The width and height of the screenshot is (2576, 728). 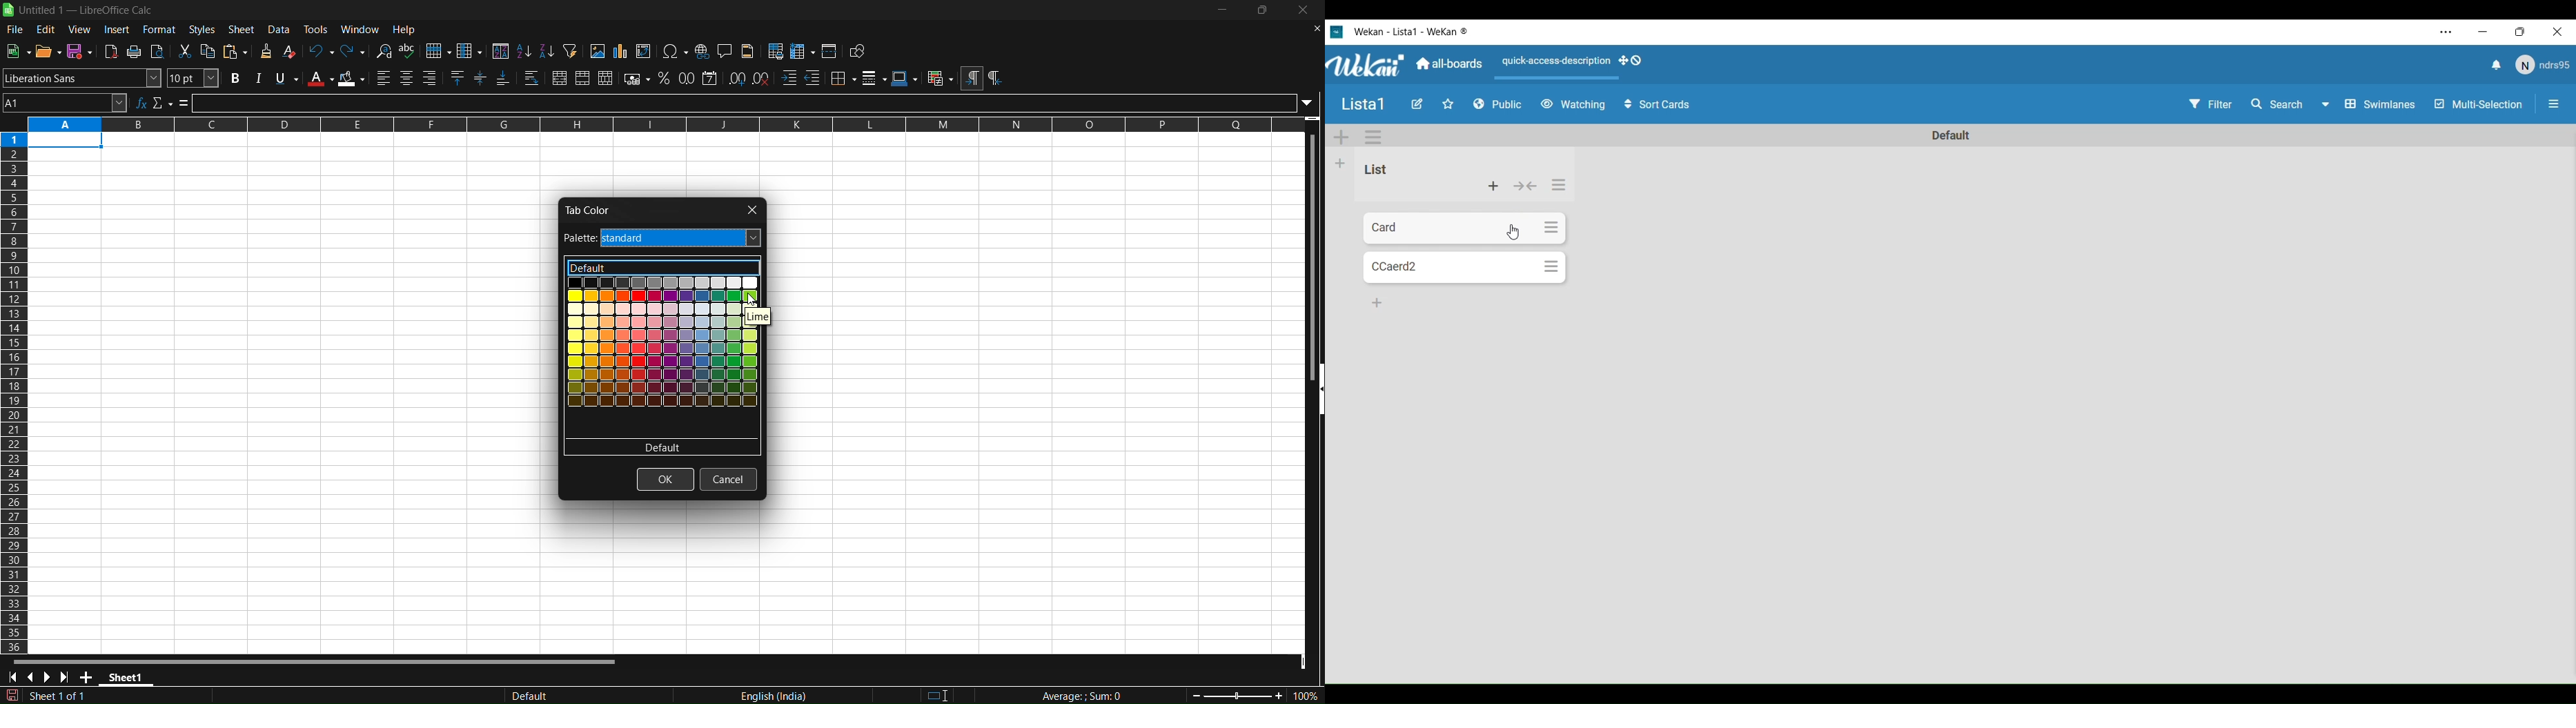 I want to click on sheet, so click(x=243, y=29).